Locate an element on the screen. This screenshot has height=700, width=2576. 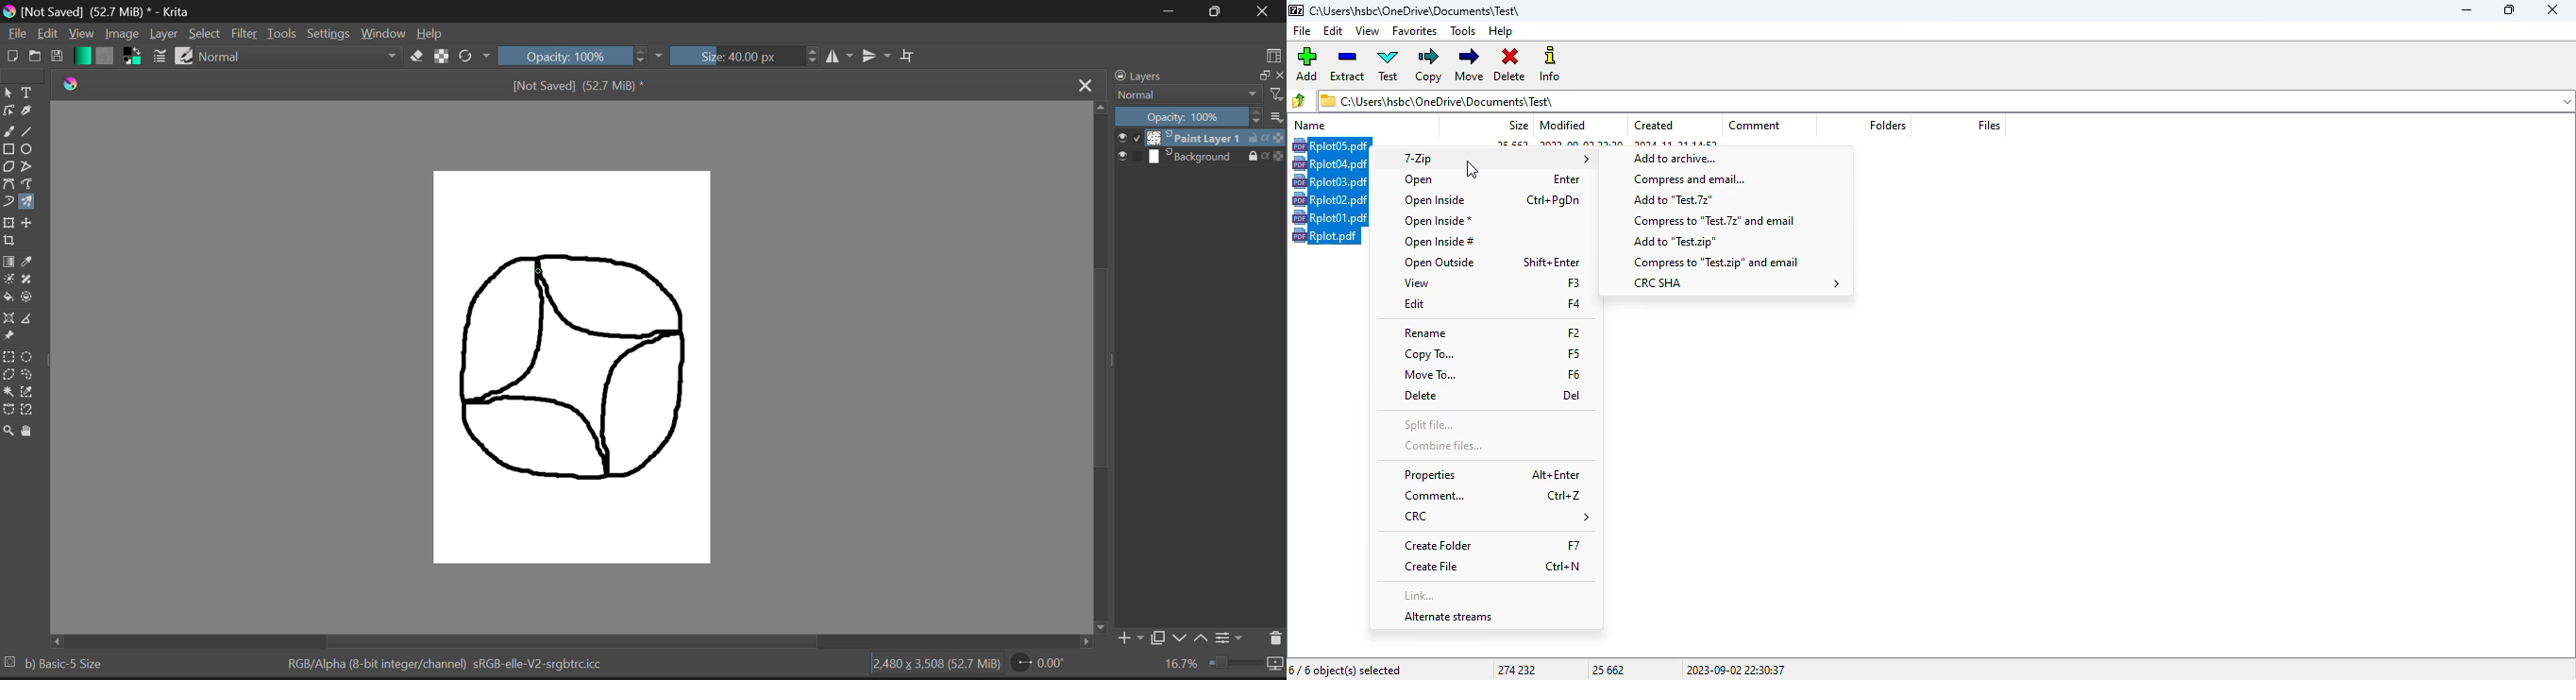
Crop is located at coordinates (910, 56).